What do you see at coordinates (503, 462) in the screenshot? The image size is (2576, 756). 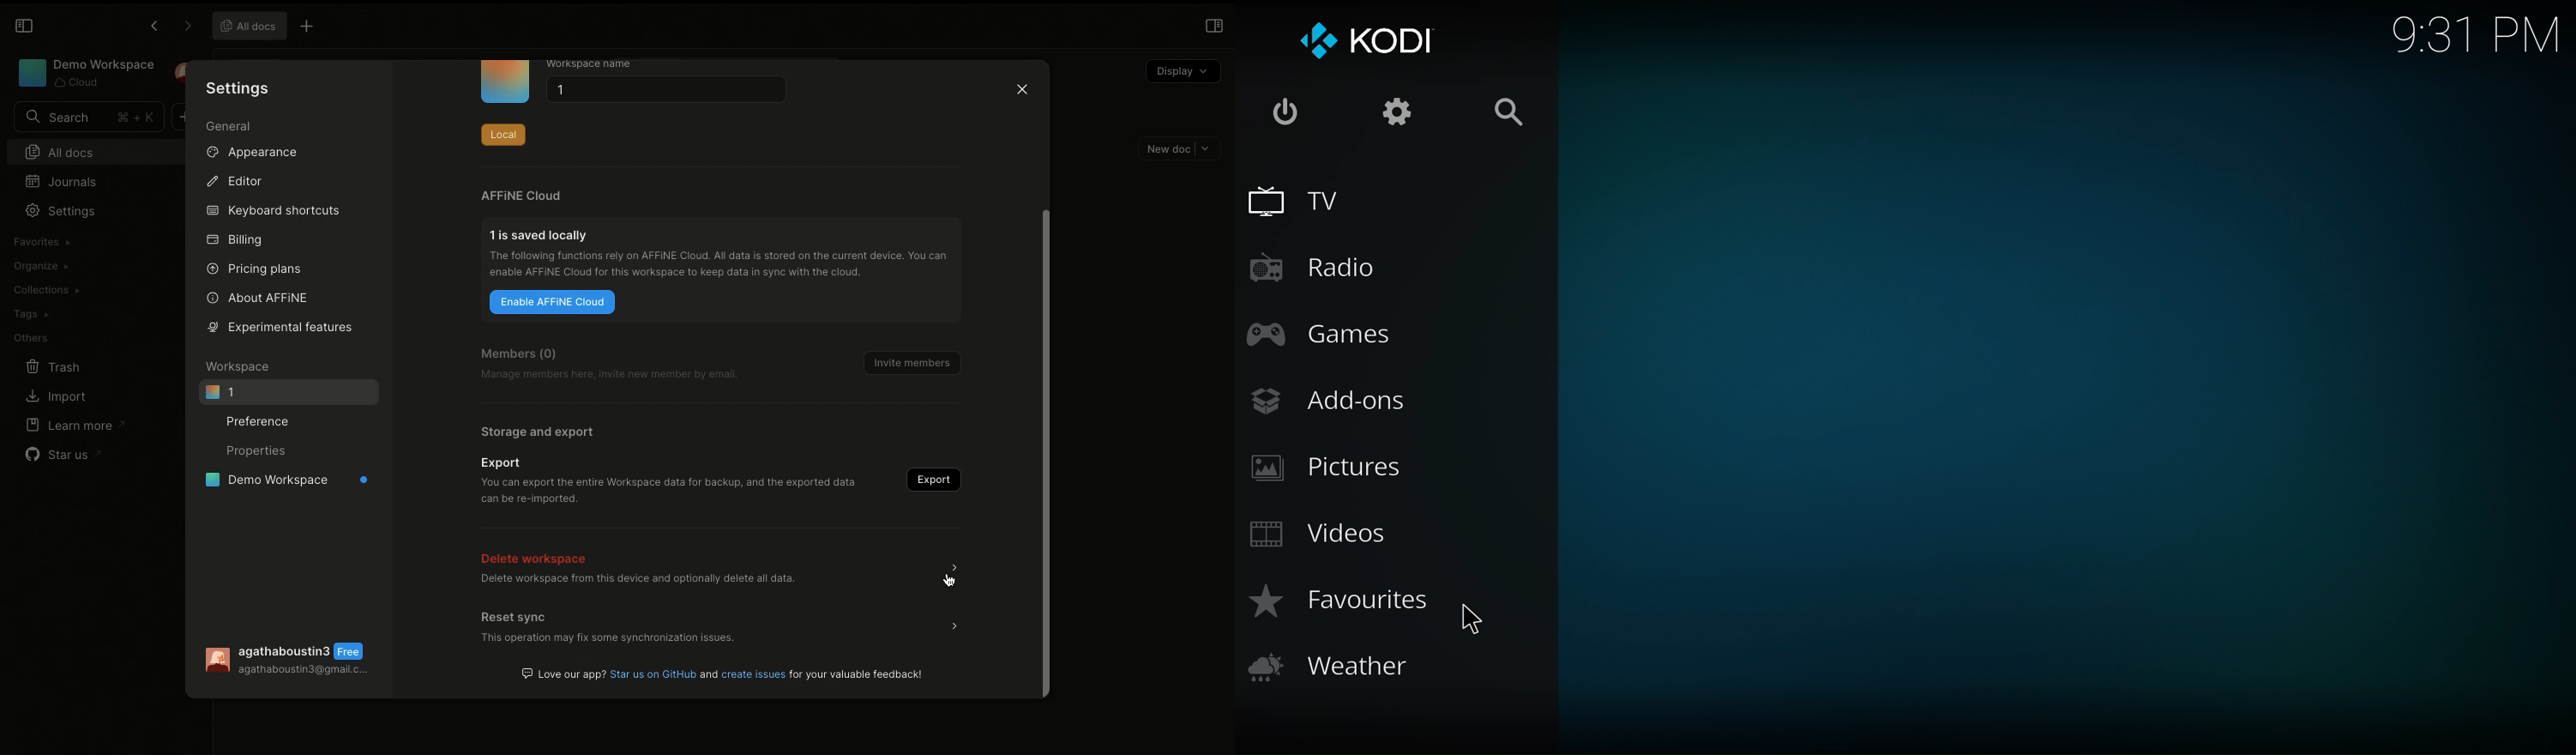 I see `Export` at bounding box center [503, 462].